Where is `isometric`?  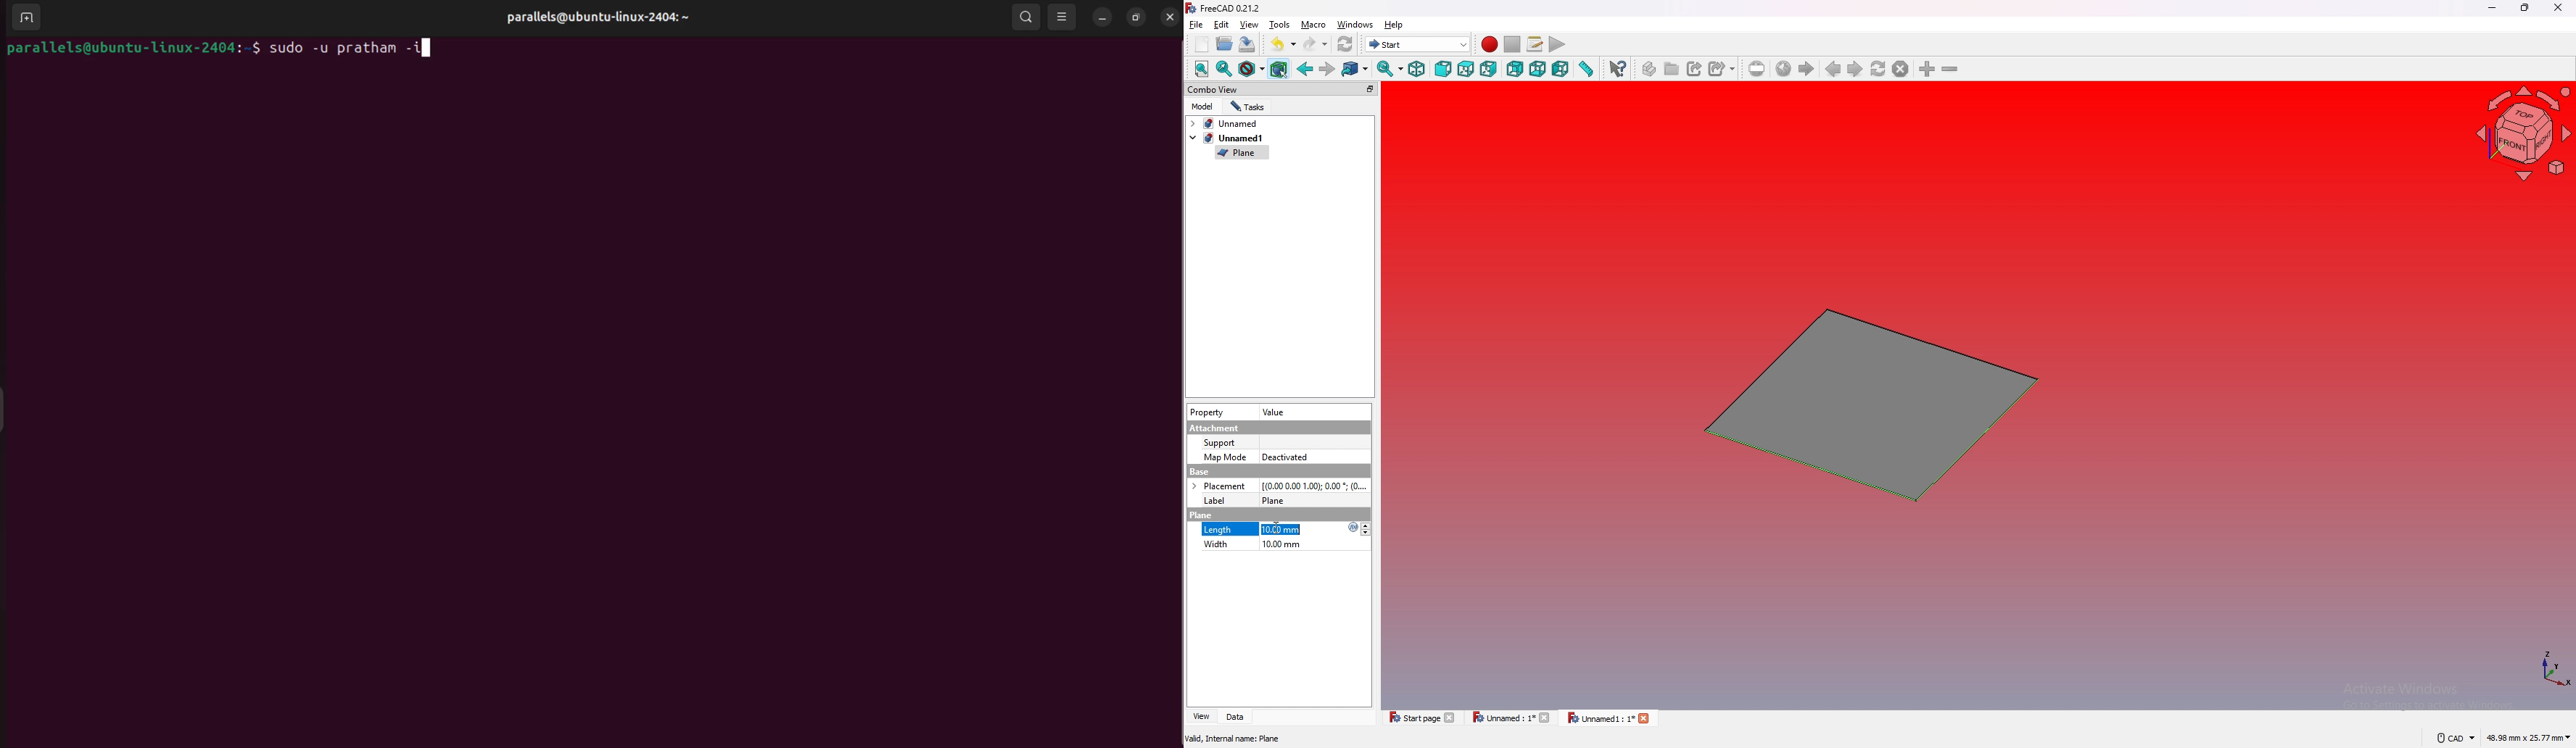
isometric is located at coordinates (1416, 69).